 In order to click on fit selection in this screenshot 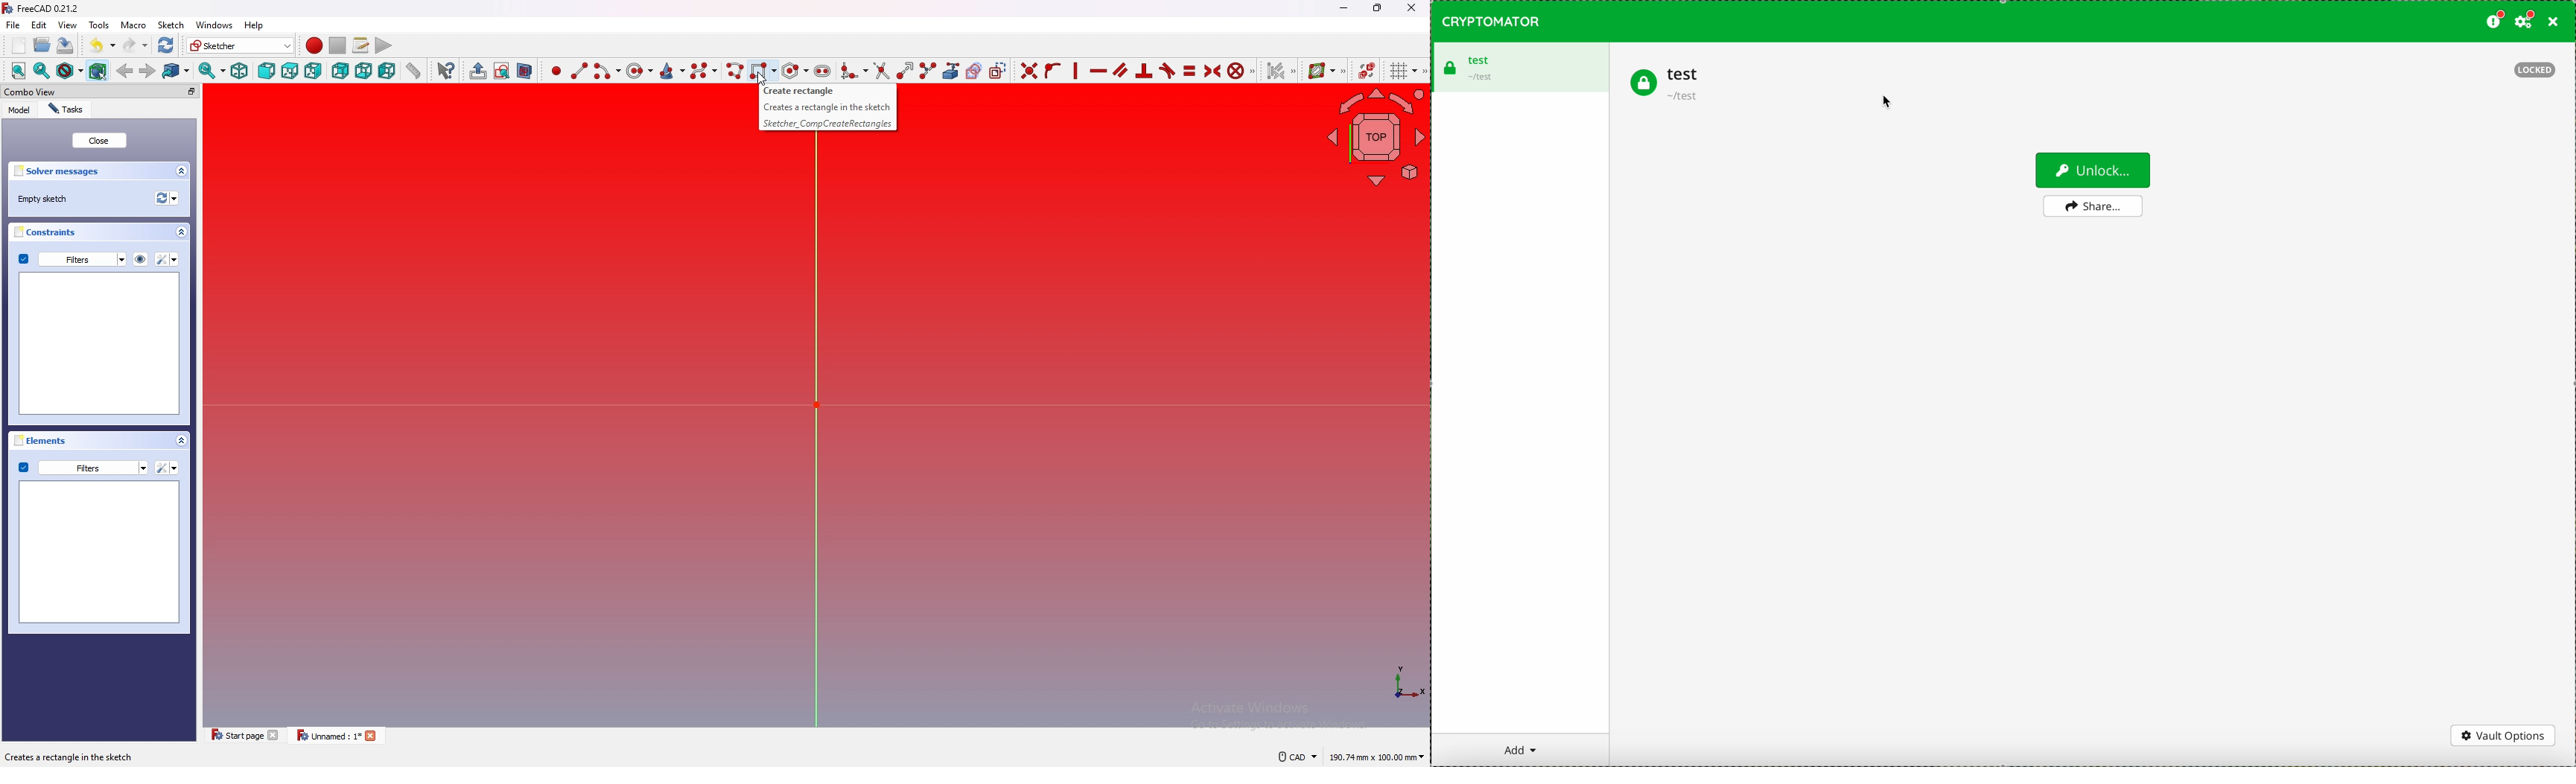, I will do `click(42, 71)`.